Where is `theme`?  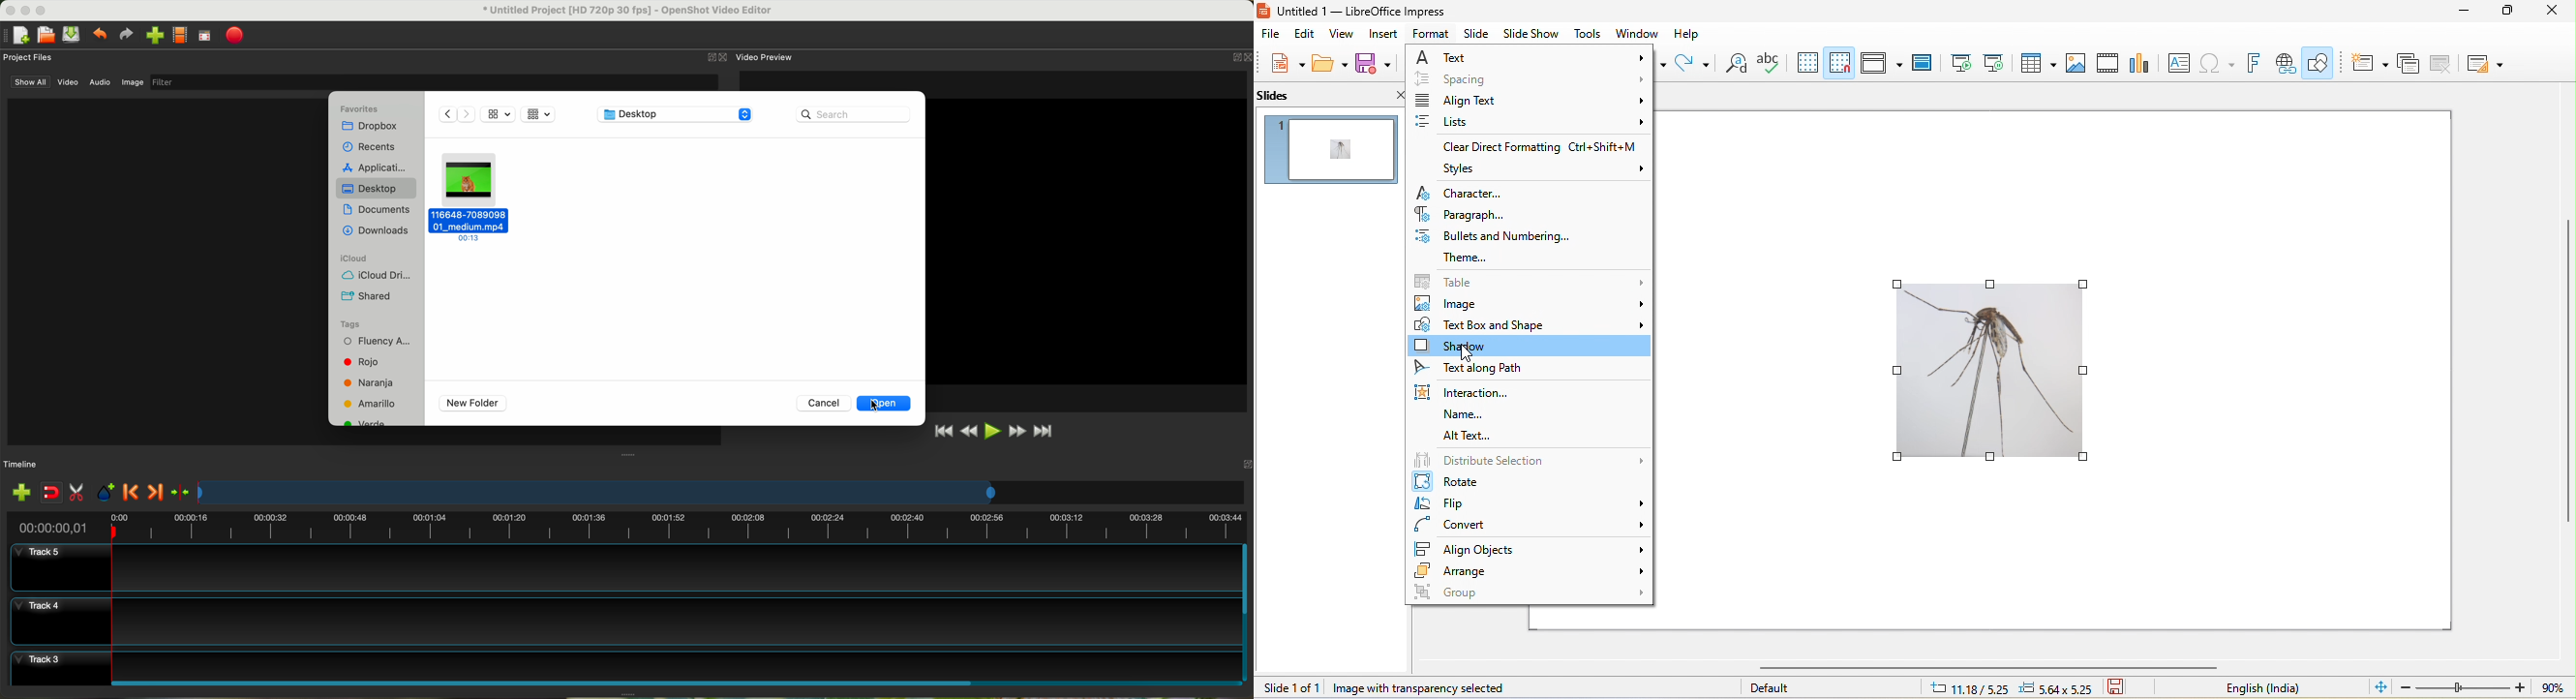 theme is located at coordinates (1466, 259).